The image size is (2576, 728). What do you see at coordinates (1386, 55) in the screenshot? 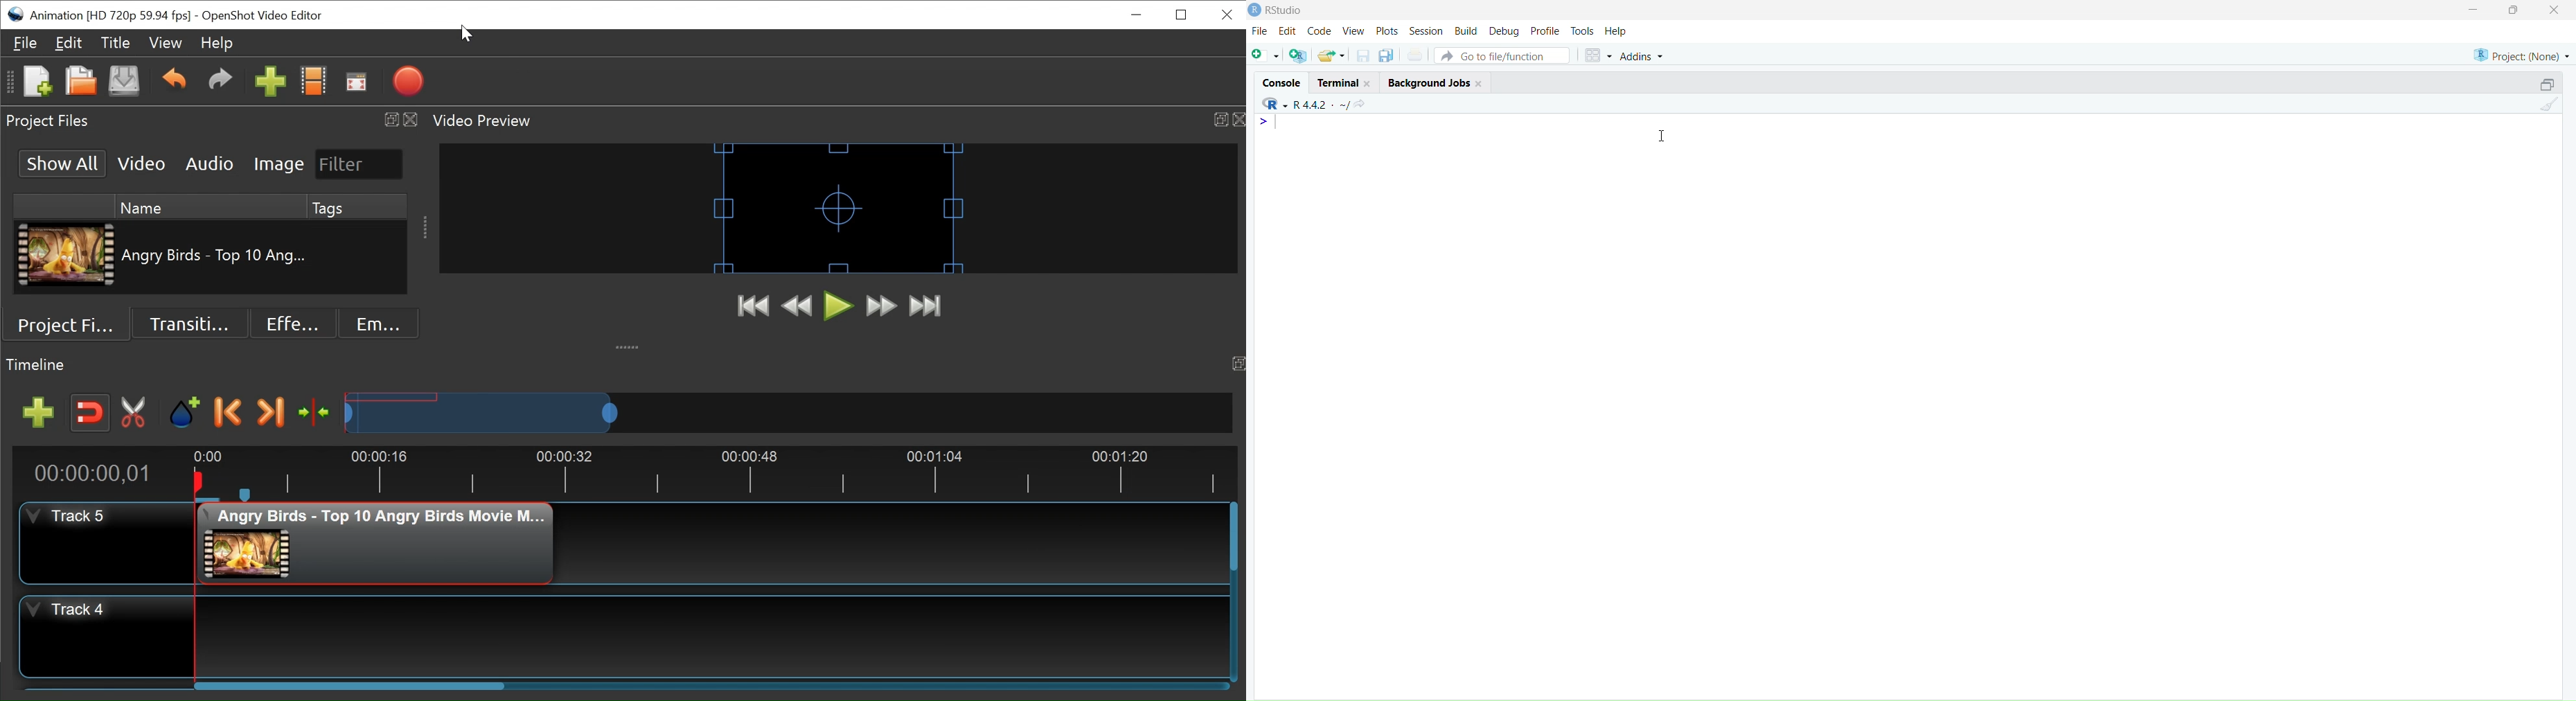
I see `copy` at bounding box center [1386, 55].